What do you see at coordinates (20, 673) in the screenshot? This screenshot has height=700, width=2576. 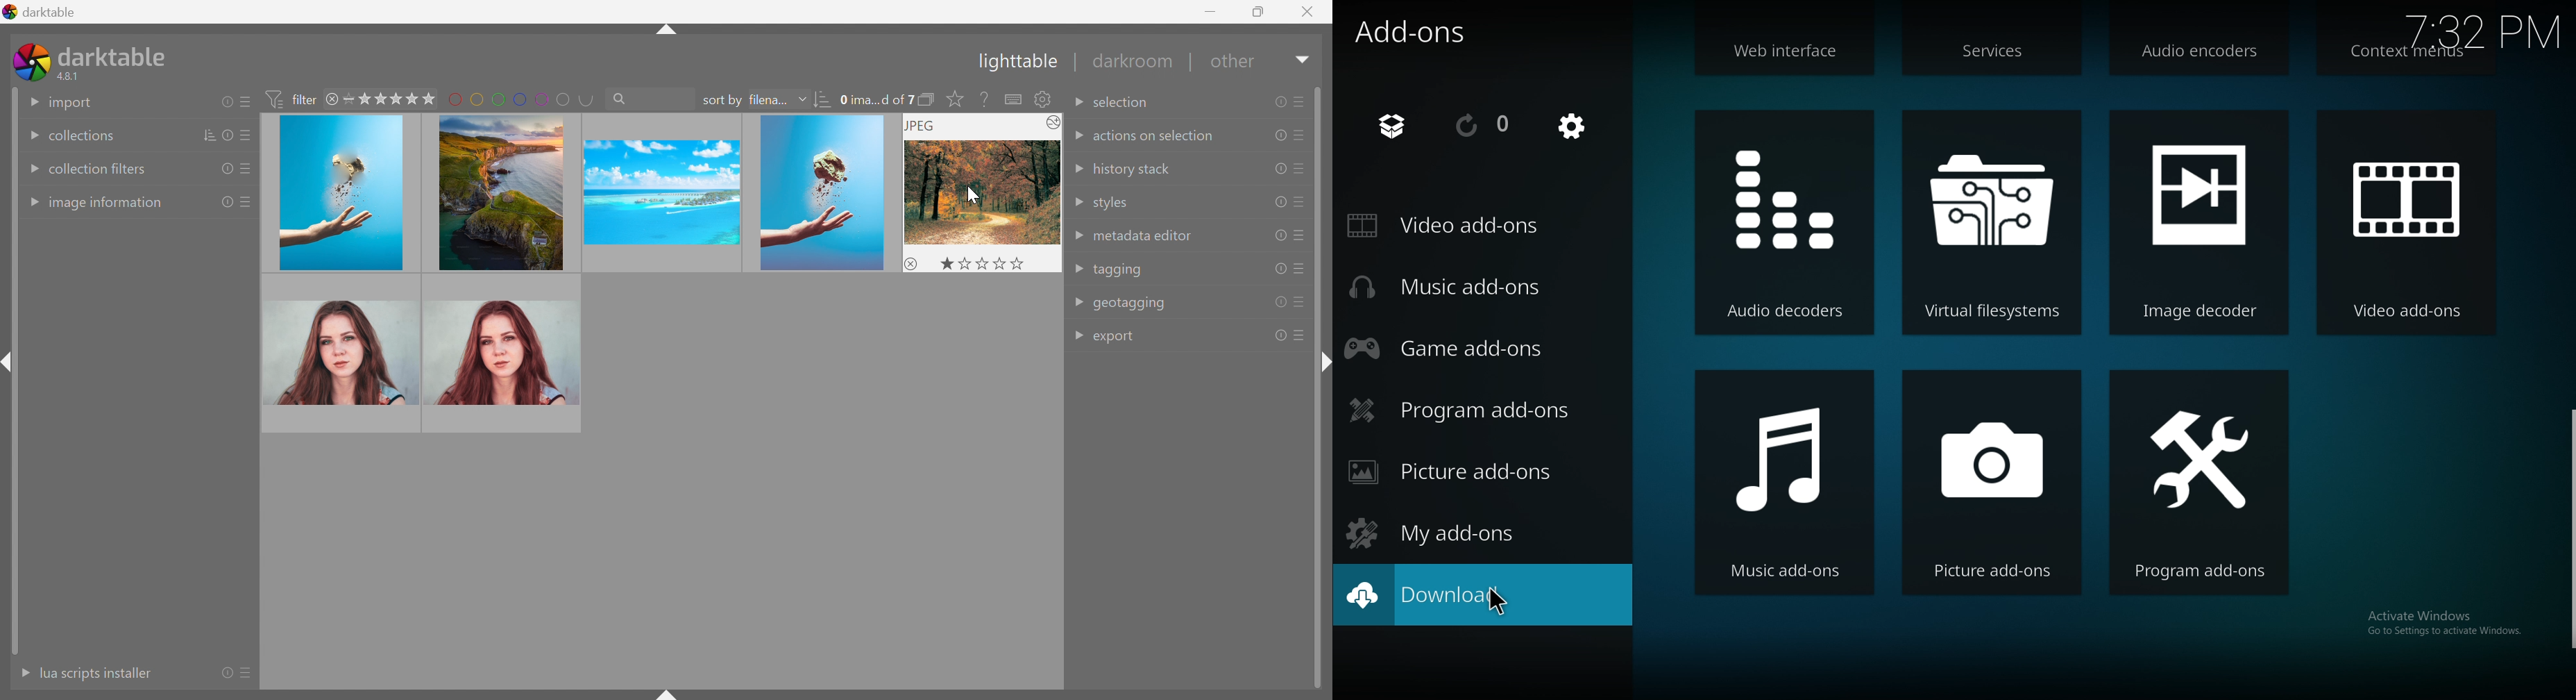 I see `More` at bounding box center [20, 673].